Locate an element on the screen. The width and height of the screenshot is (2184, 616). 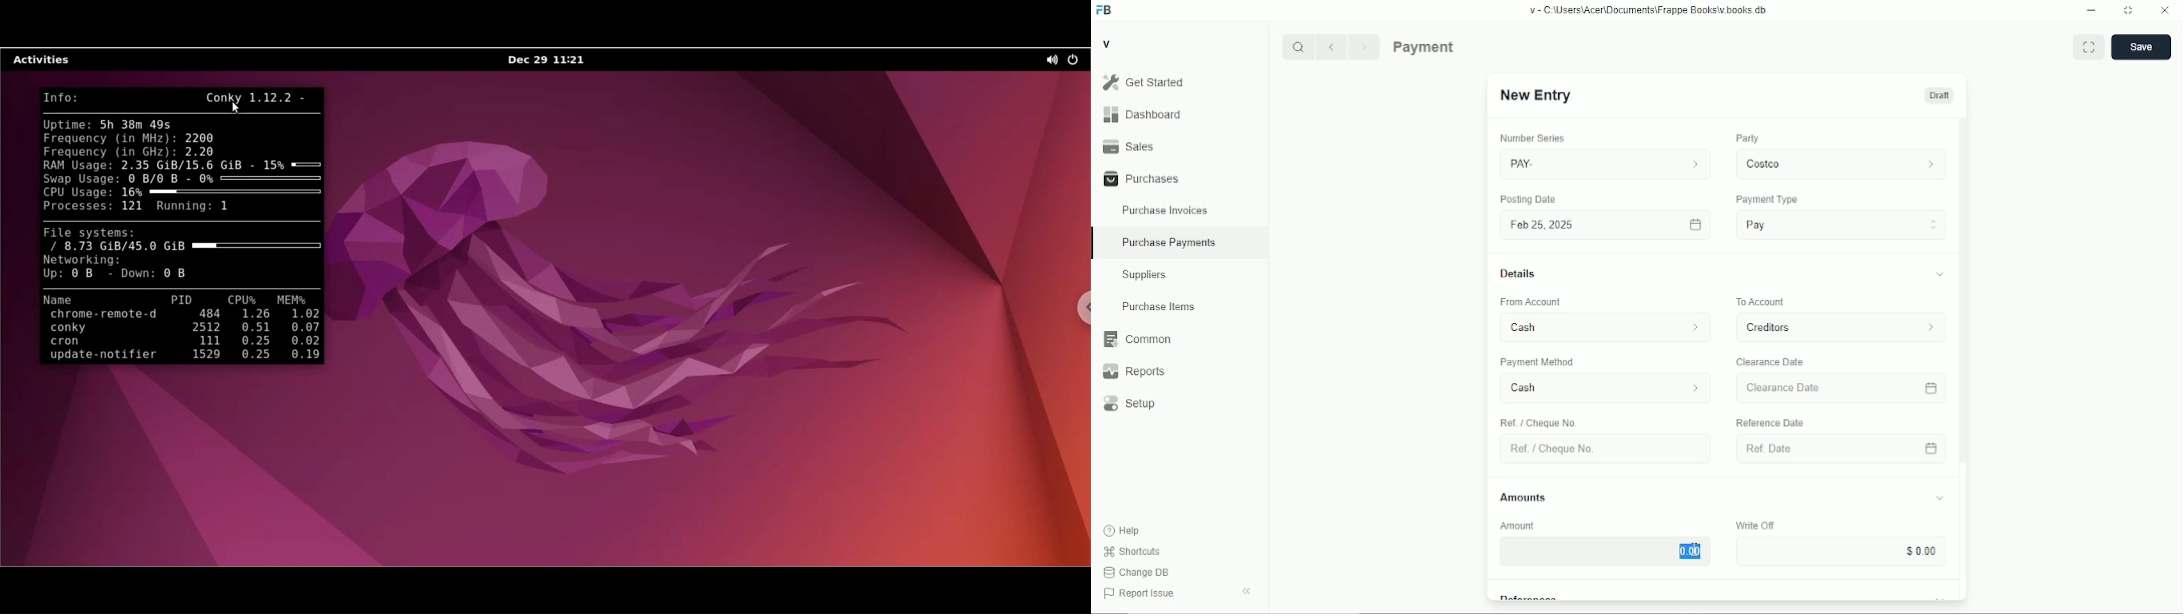
Purchase Payments is located at coordinates (1180, 244).